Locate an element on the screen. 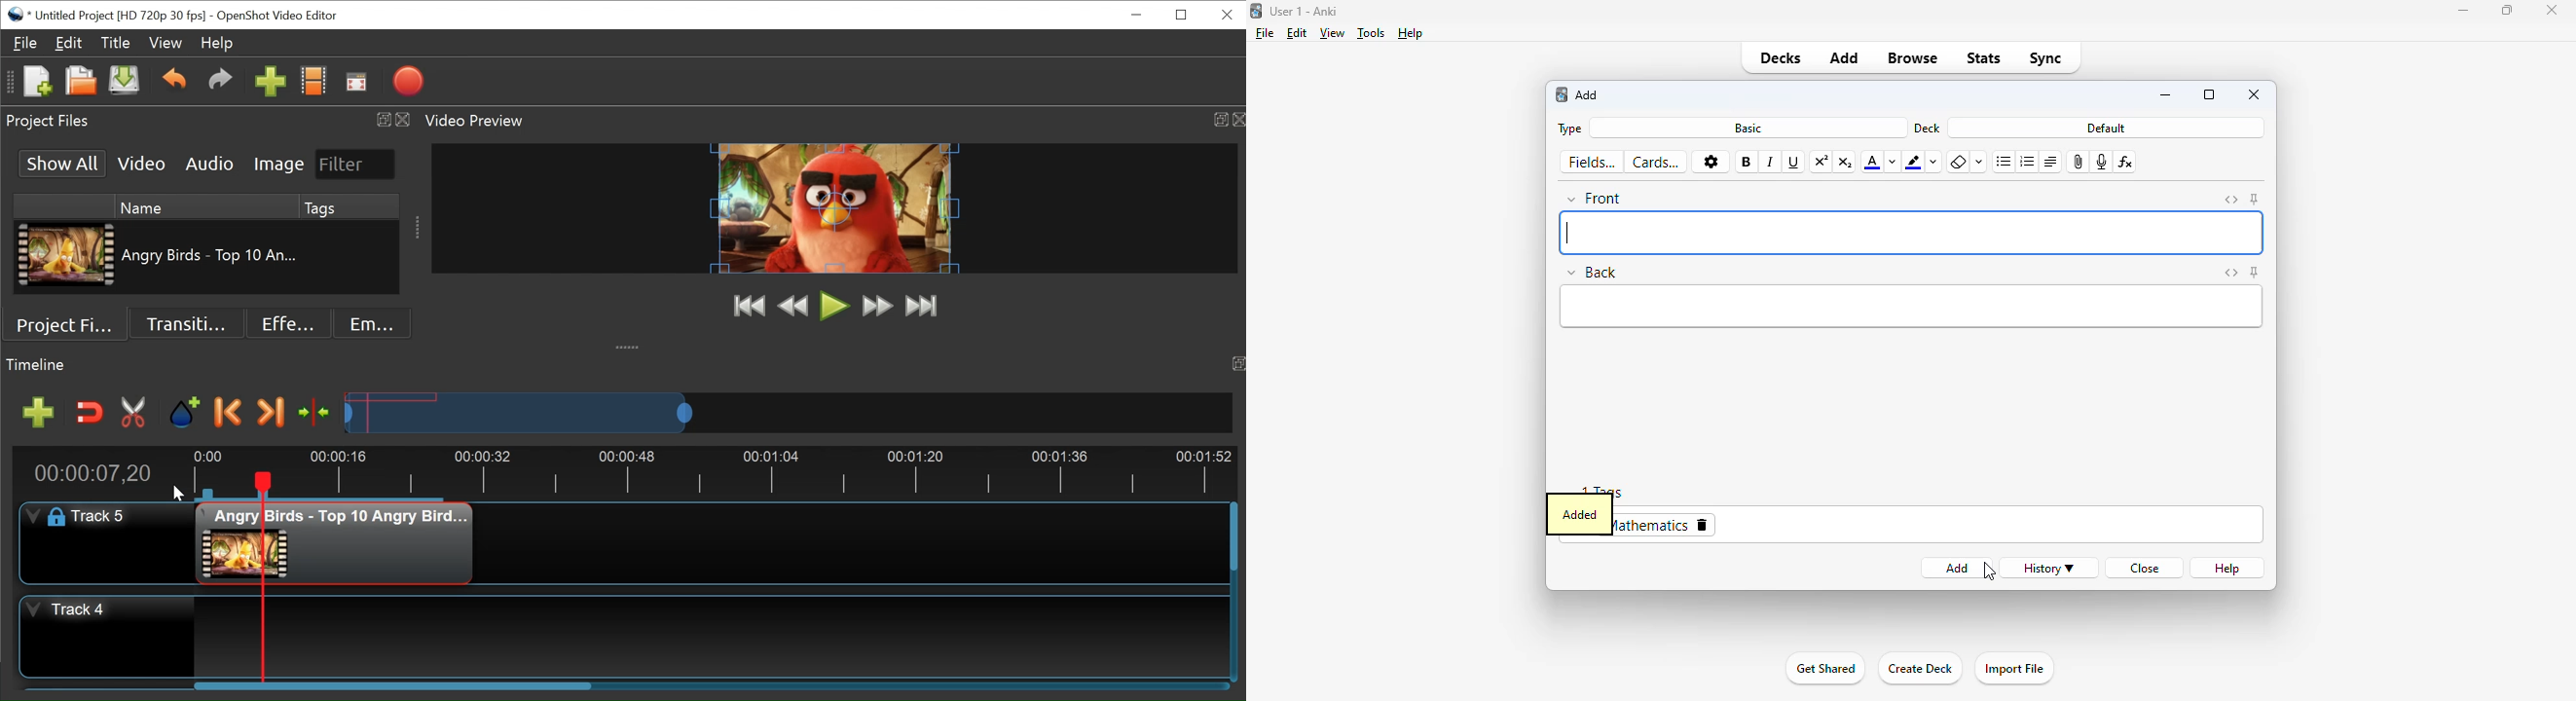 The image size is (2576, 728). Restore is located at coordinates (1181, 16).